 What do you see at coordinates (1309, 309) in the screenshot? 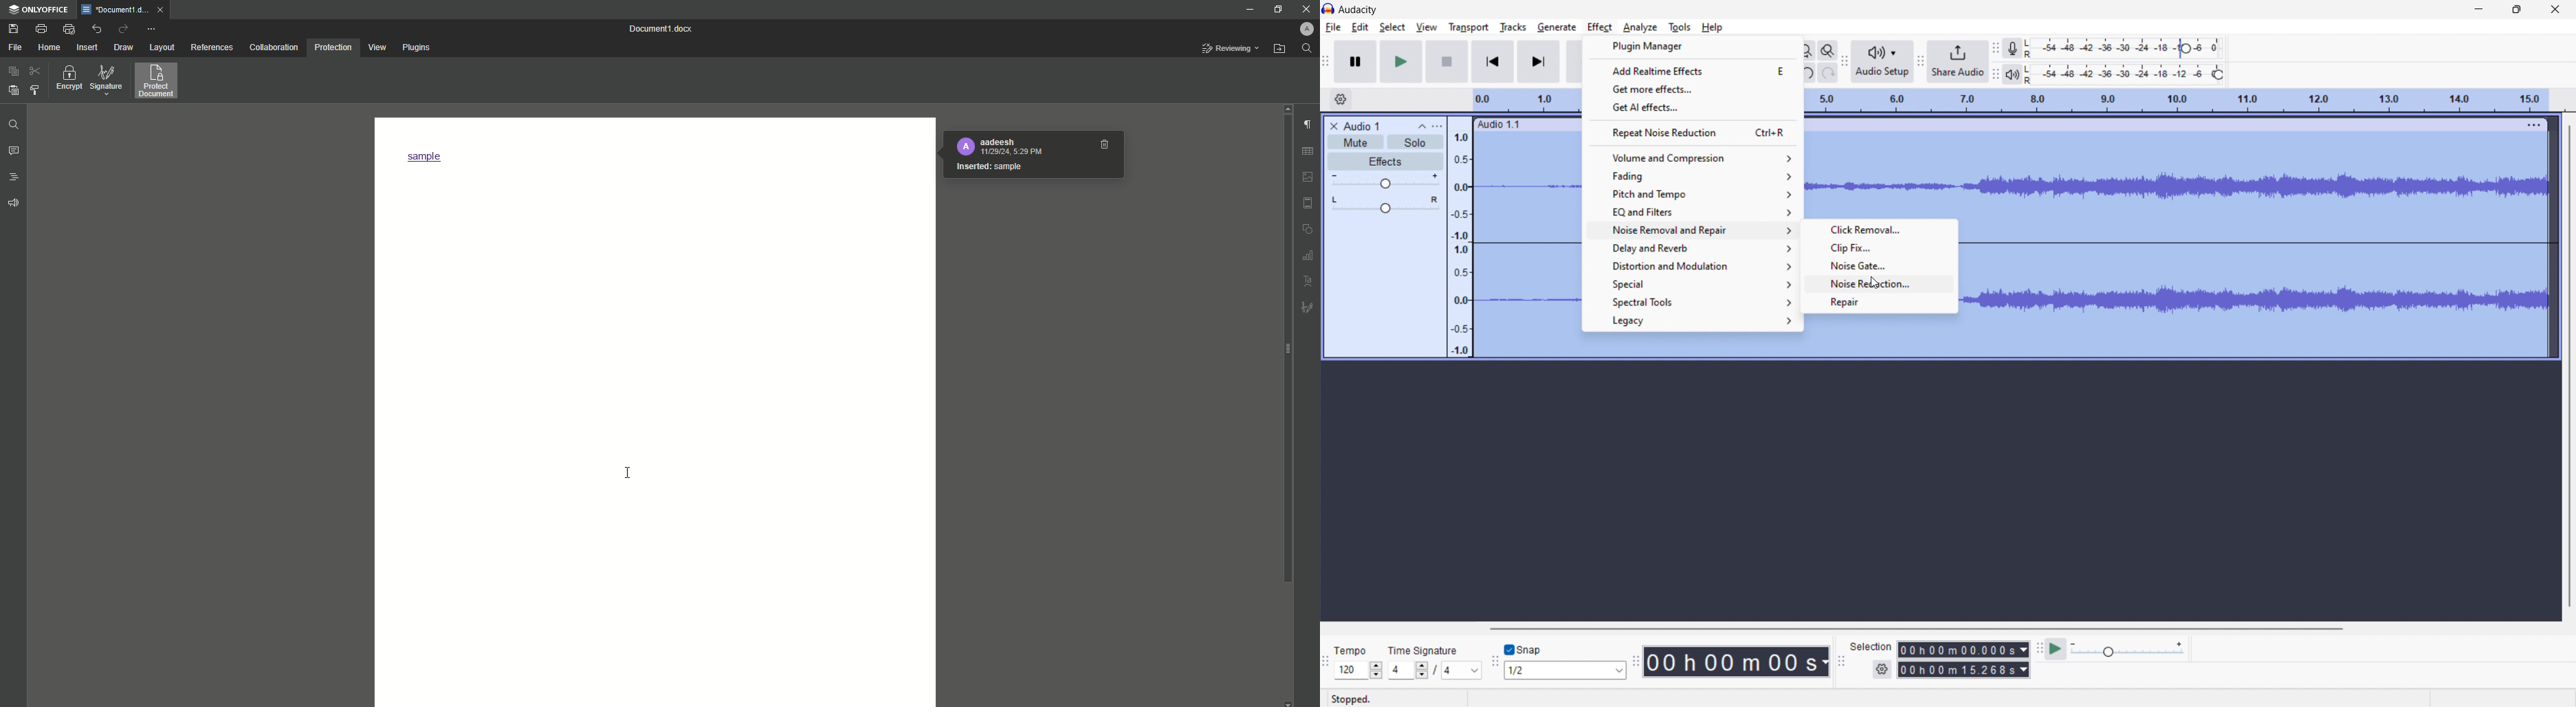
I see `Signature settings` at bounding box center [1309, 309].